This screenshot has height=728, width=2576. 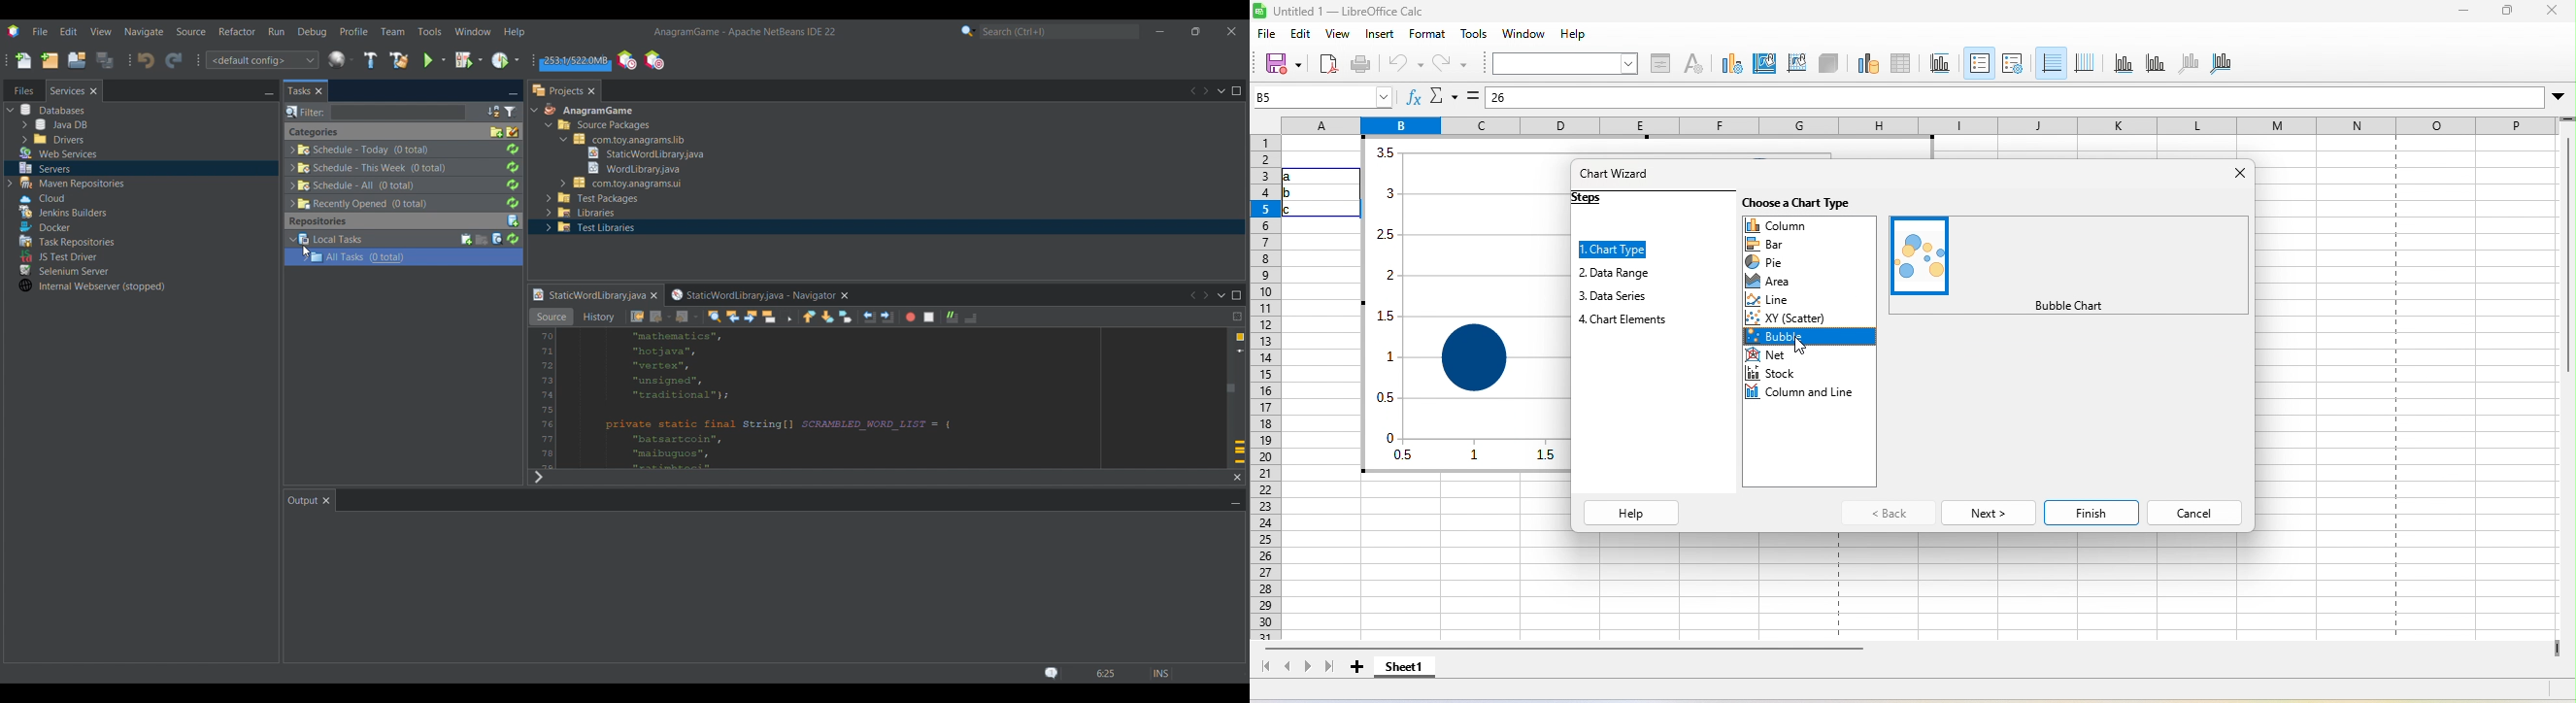 What do you see at coordinates (1628, 274) in the screenshot?
I see `data range` at bounding box center [1628, 274].